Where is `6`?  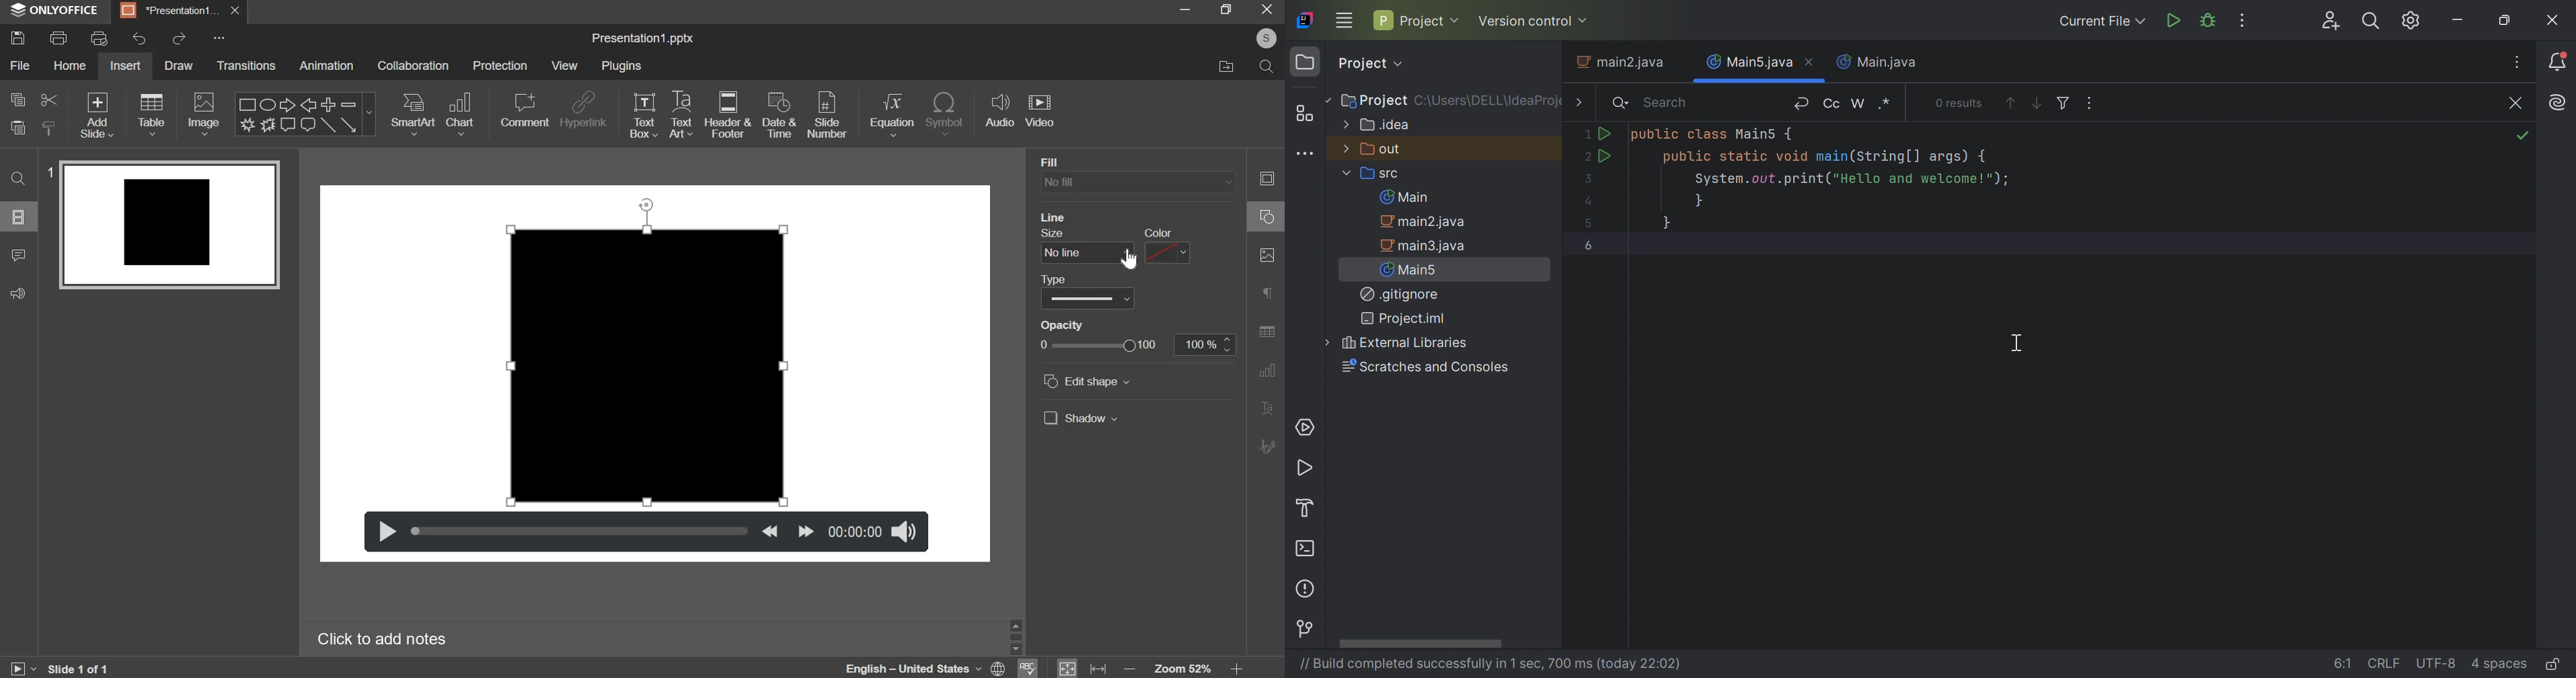 6 is located at coordinates (1590, 246).